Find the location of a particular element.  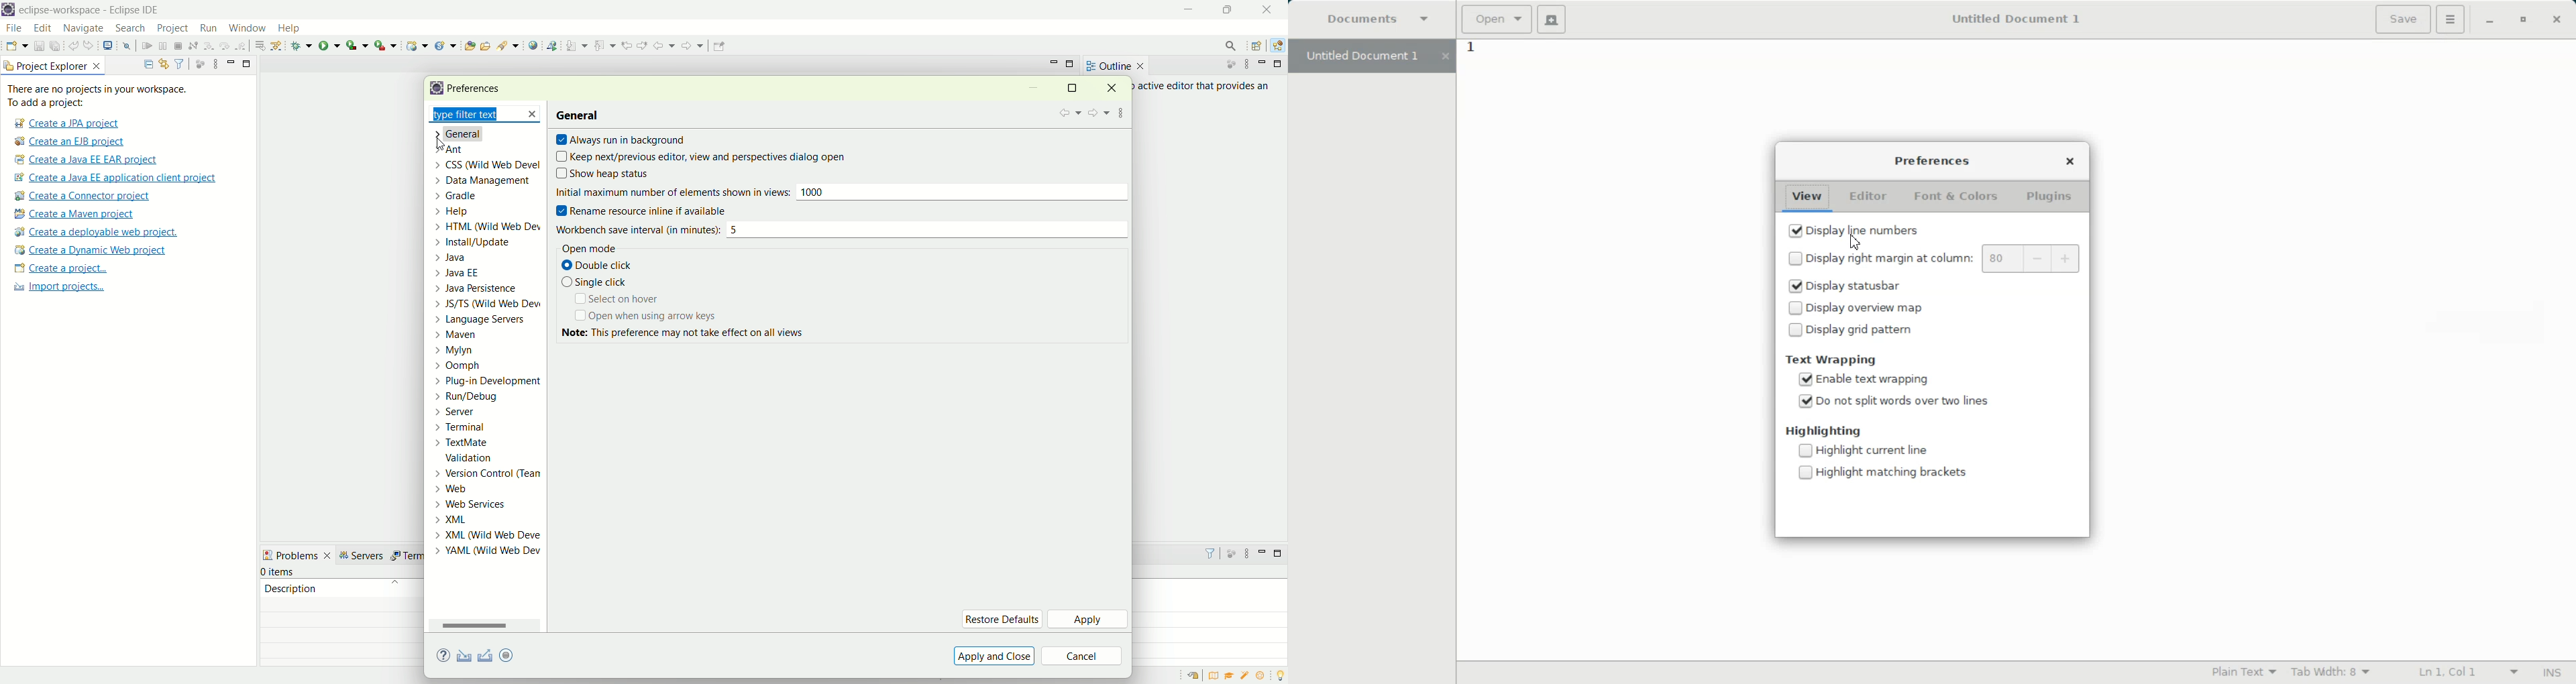

data management is located at coordinates (486, 182).